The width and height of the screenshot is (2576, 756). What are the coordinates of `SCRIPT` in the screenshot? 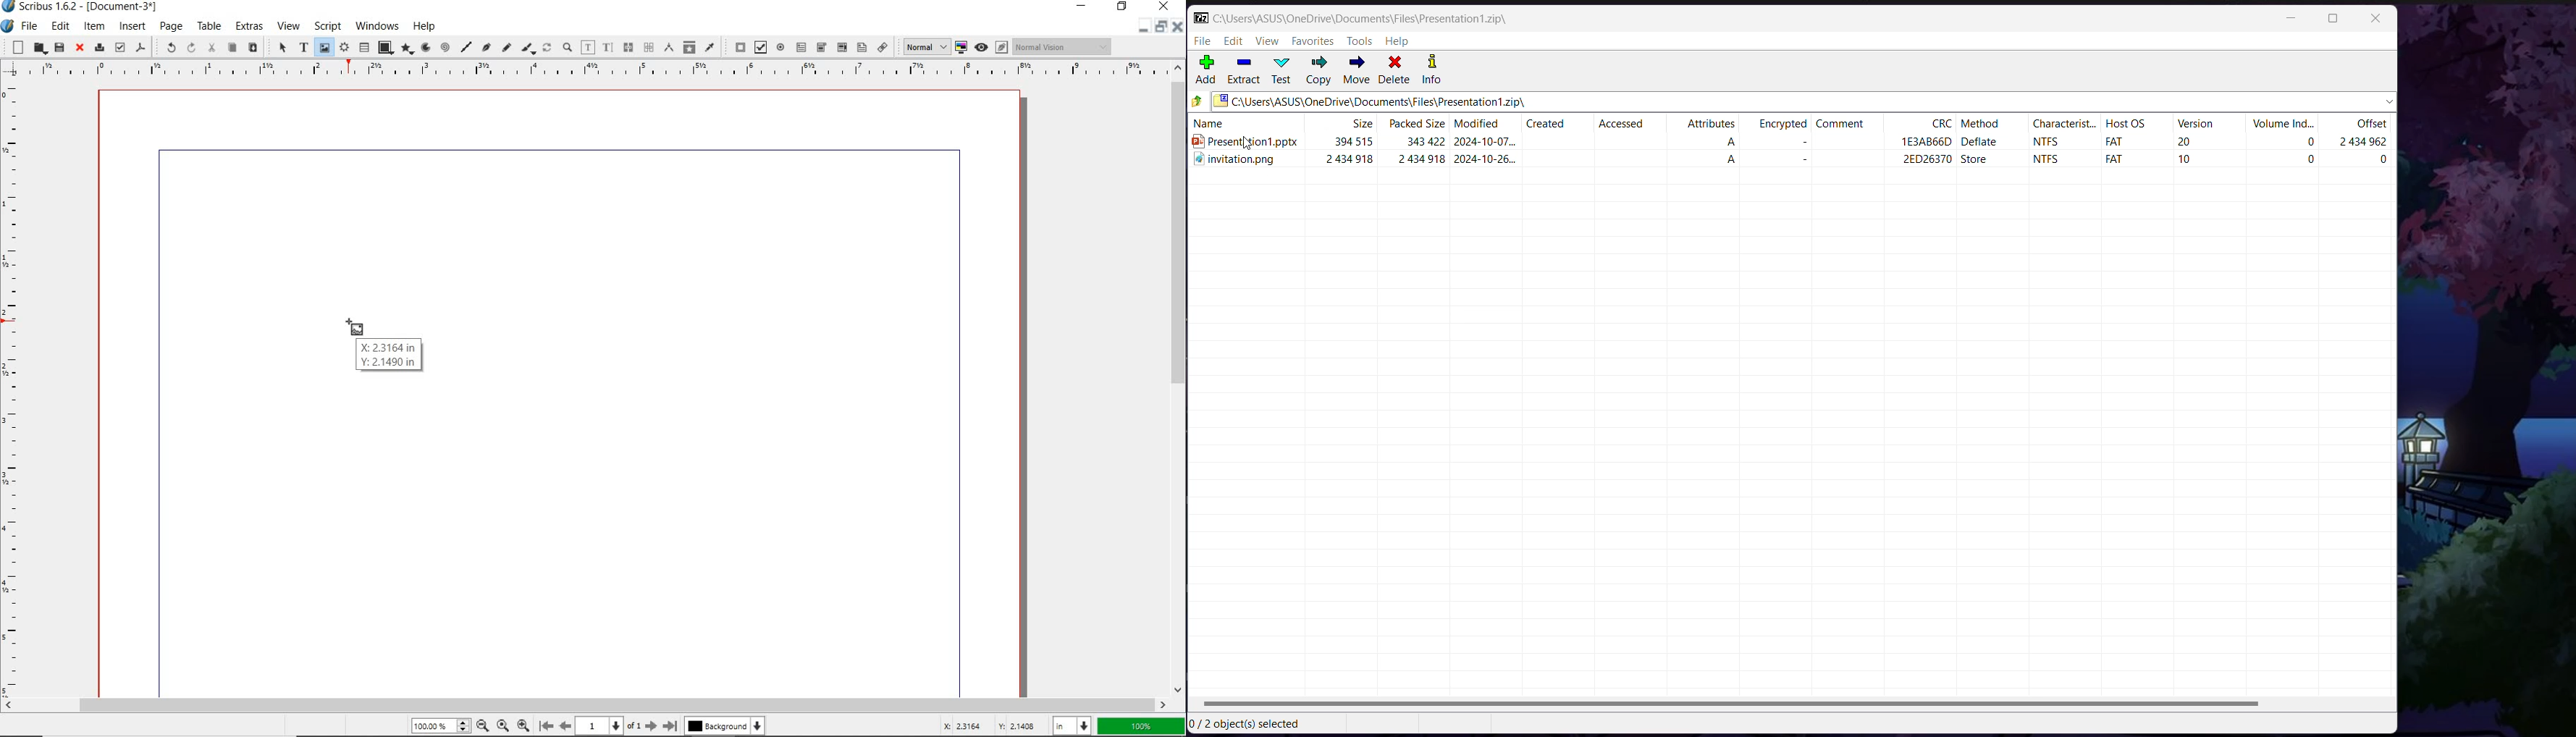 It's located at (328, 26).